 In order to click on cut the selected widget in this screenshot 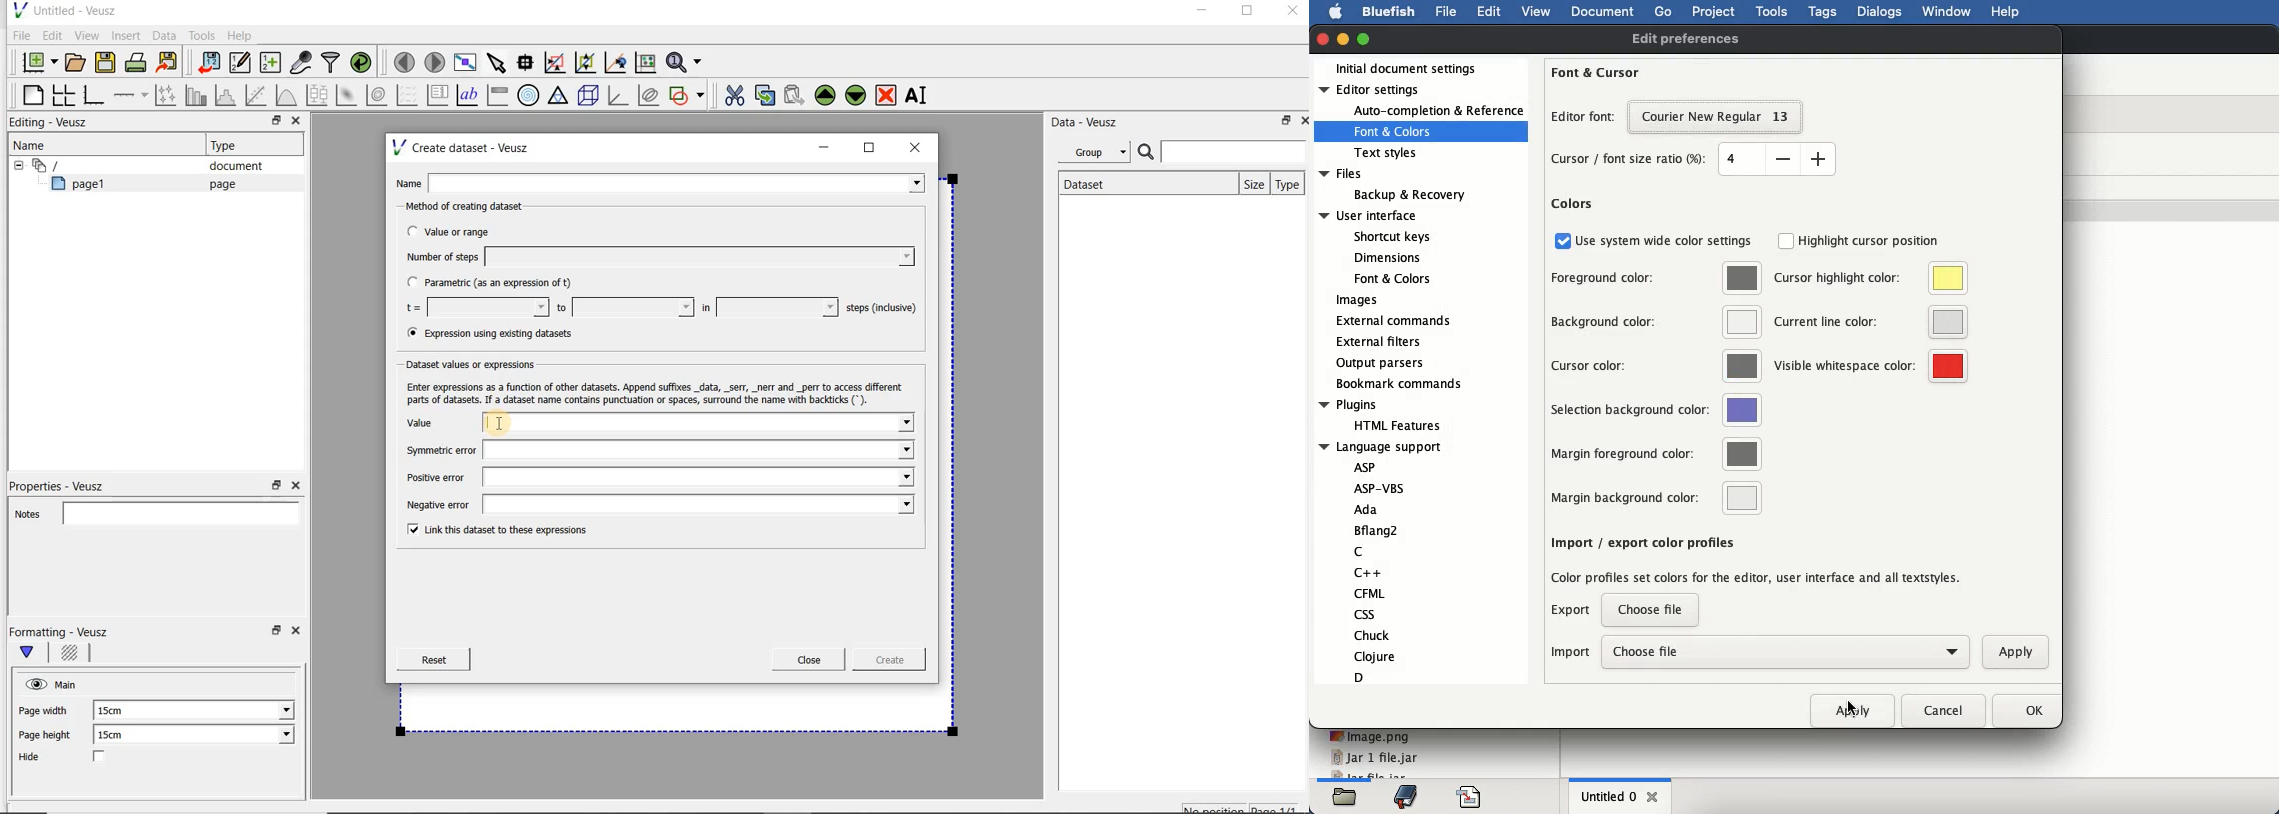, I will do `click(732, 94)`.